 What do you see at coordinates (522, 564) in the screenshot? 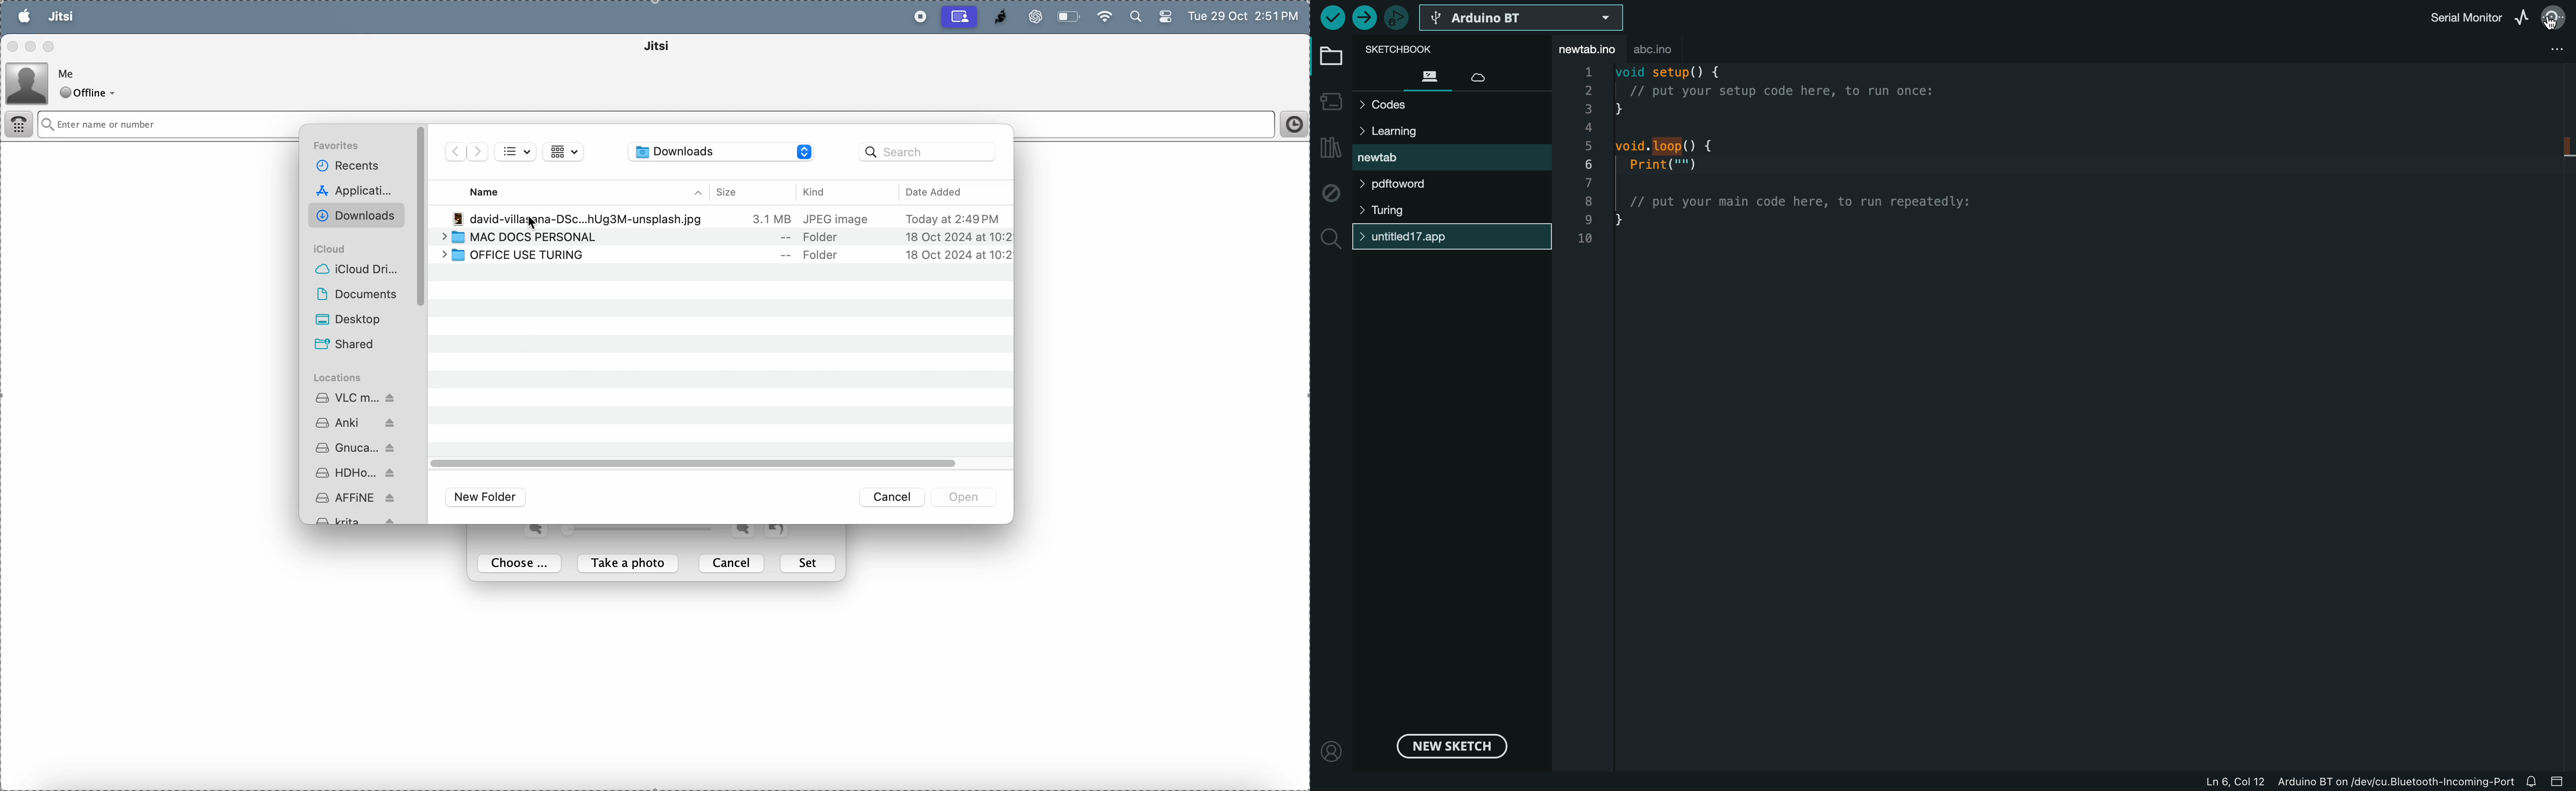
I see `choose` at bounding box center [522, 564].